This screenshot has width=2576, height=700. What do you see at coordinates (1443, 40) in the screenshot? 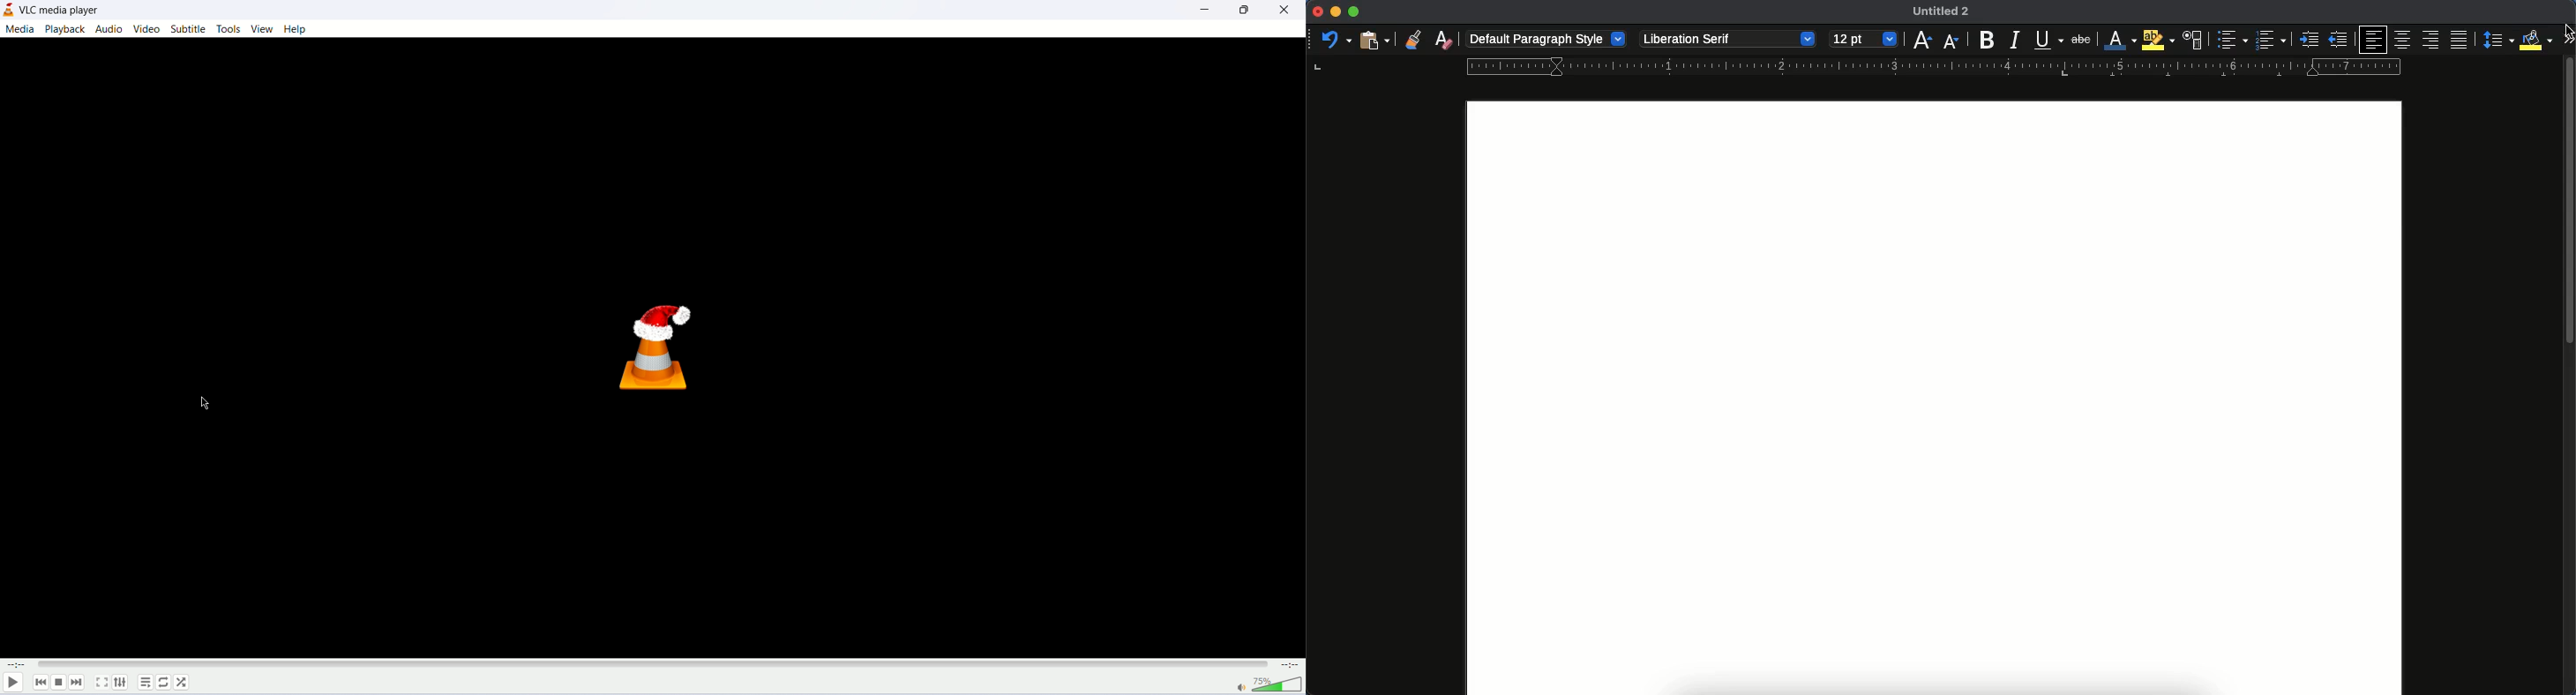
I see `clear formatting` at bounding box center [1443, 40].